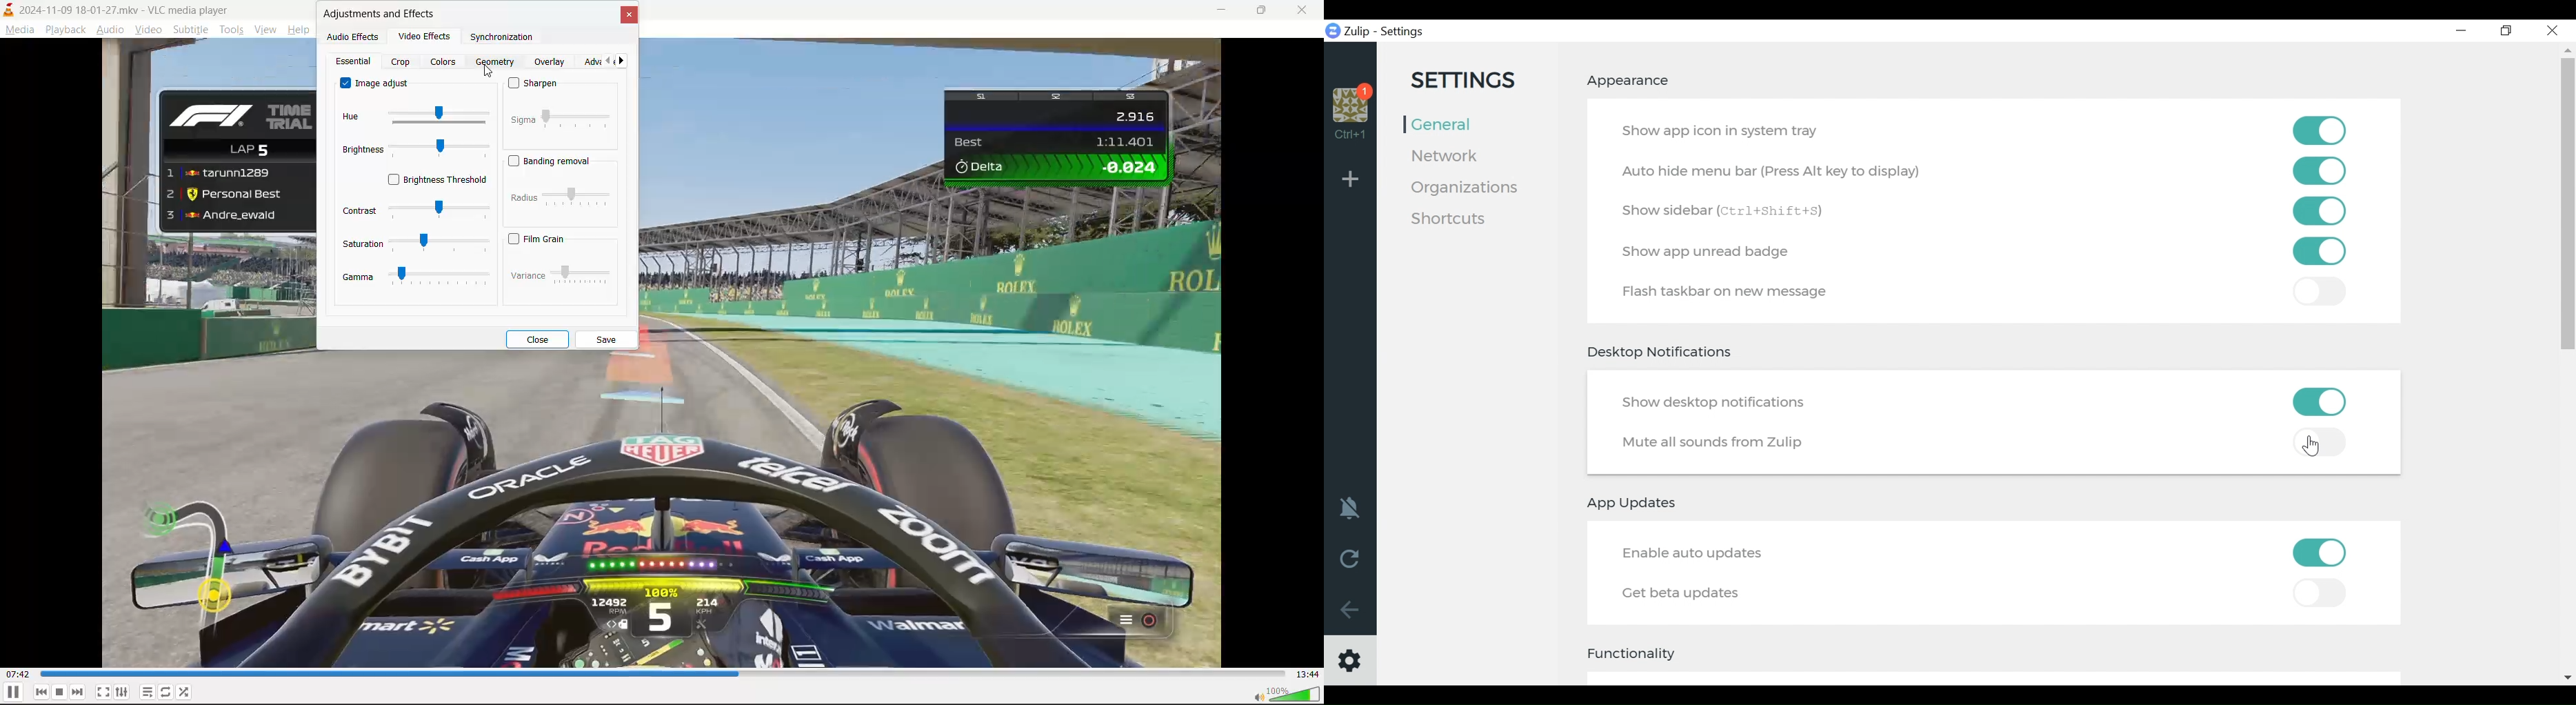 The width and height of the screenshot is (2576, 728). I want to click on General, so click(1444, 123).